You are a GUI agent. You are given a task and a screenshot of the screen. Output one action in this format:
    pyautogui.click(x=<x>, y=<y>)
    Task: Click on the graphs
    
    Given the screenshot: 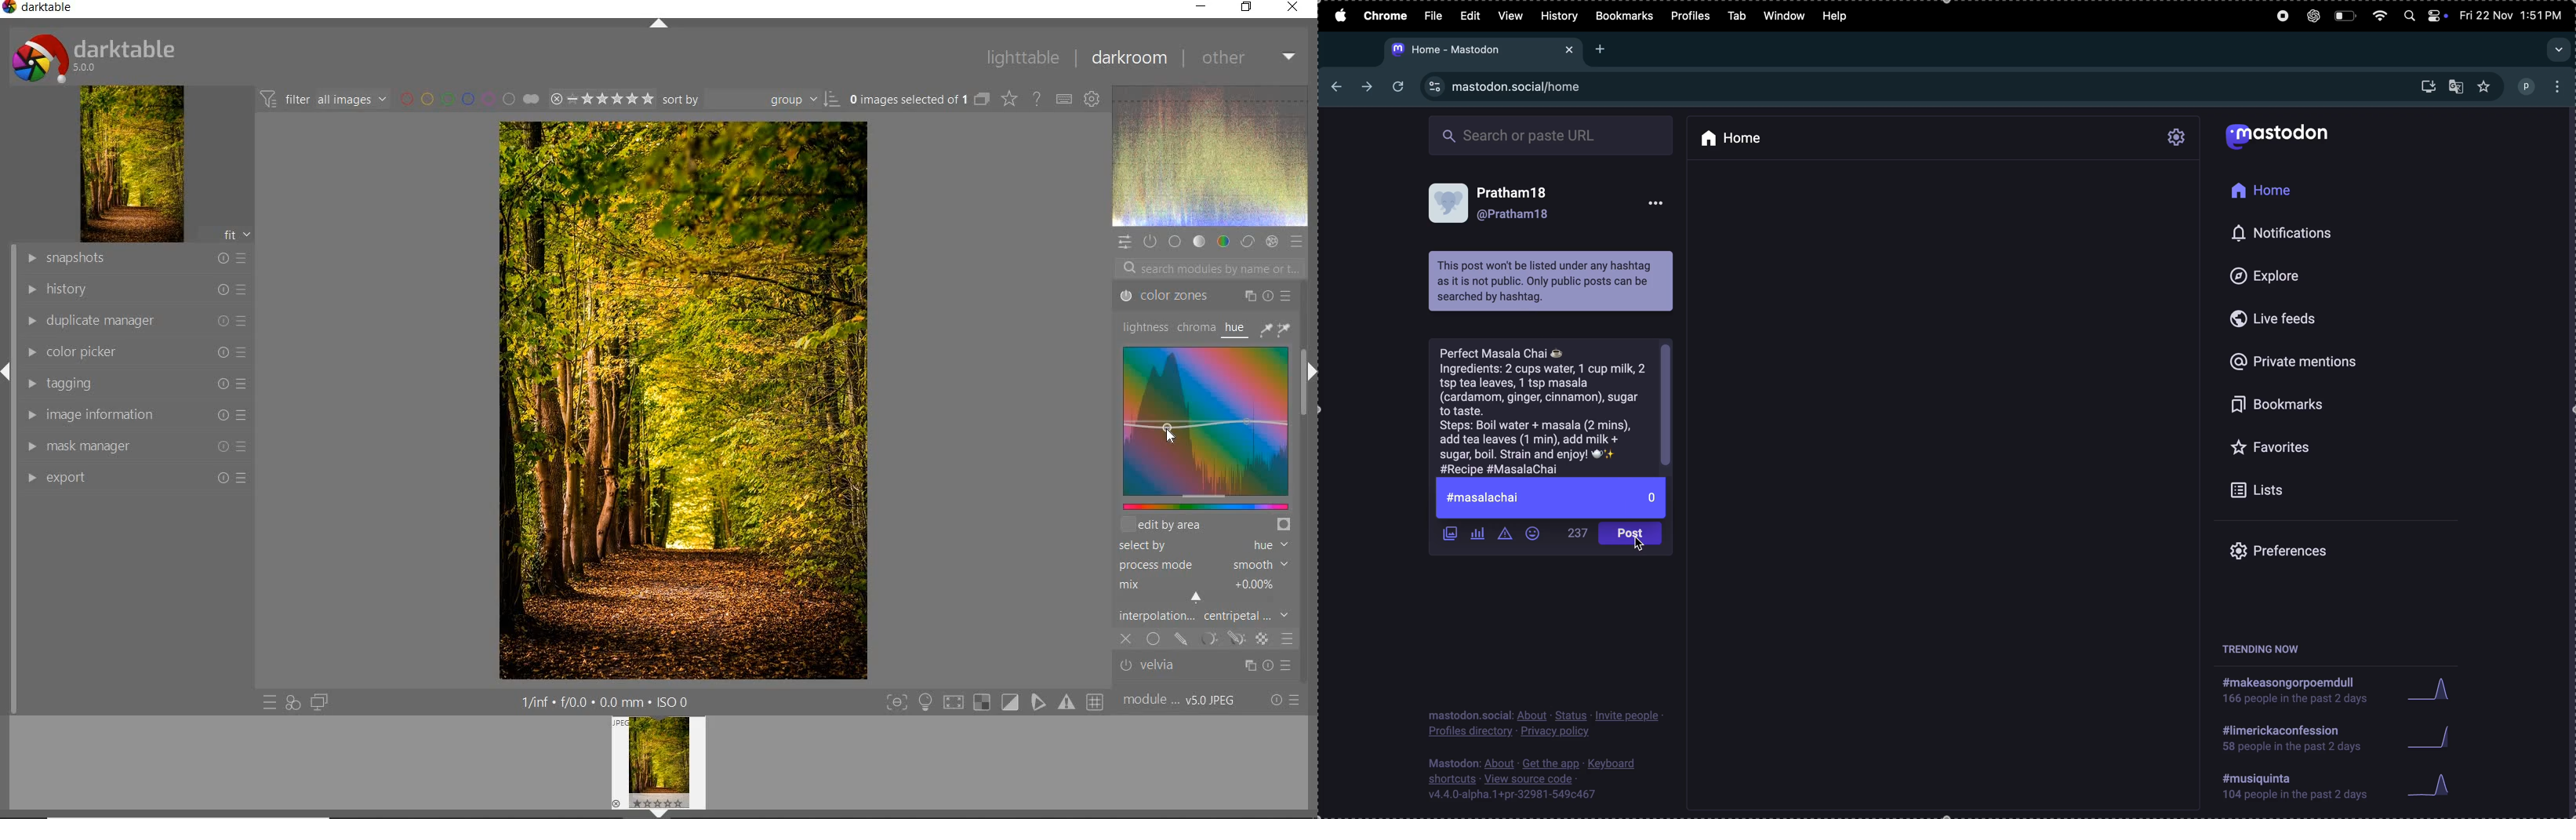 What is the action you would take?
    pyautogui.click(x=2394, y=690)
    